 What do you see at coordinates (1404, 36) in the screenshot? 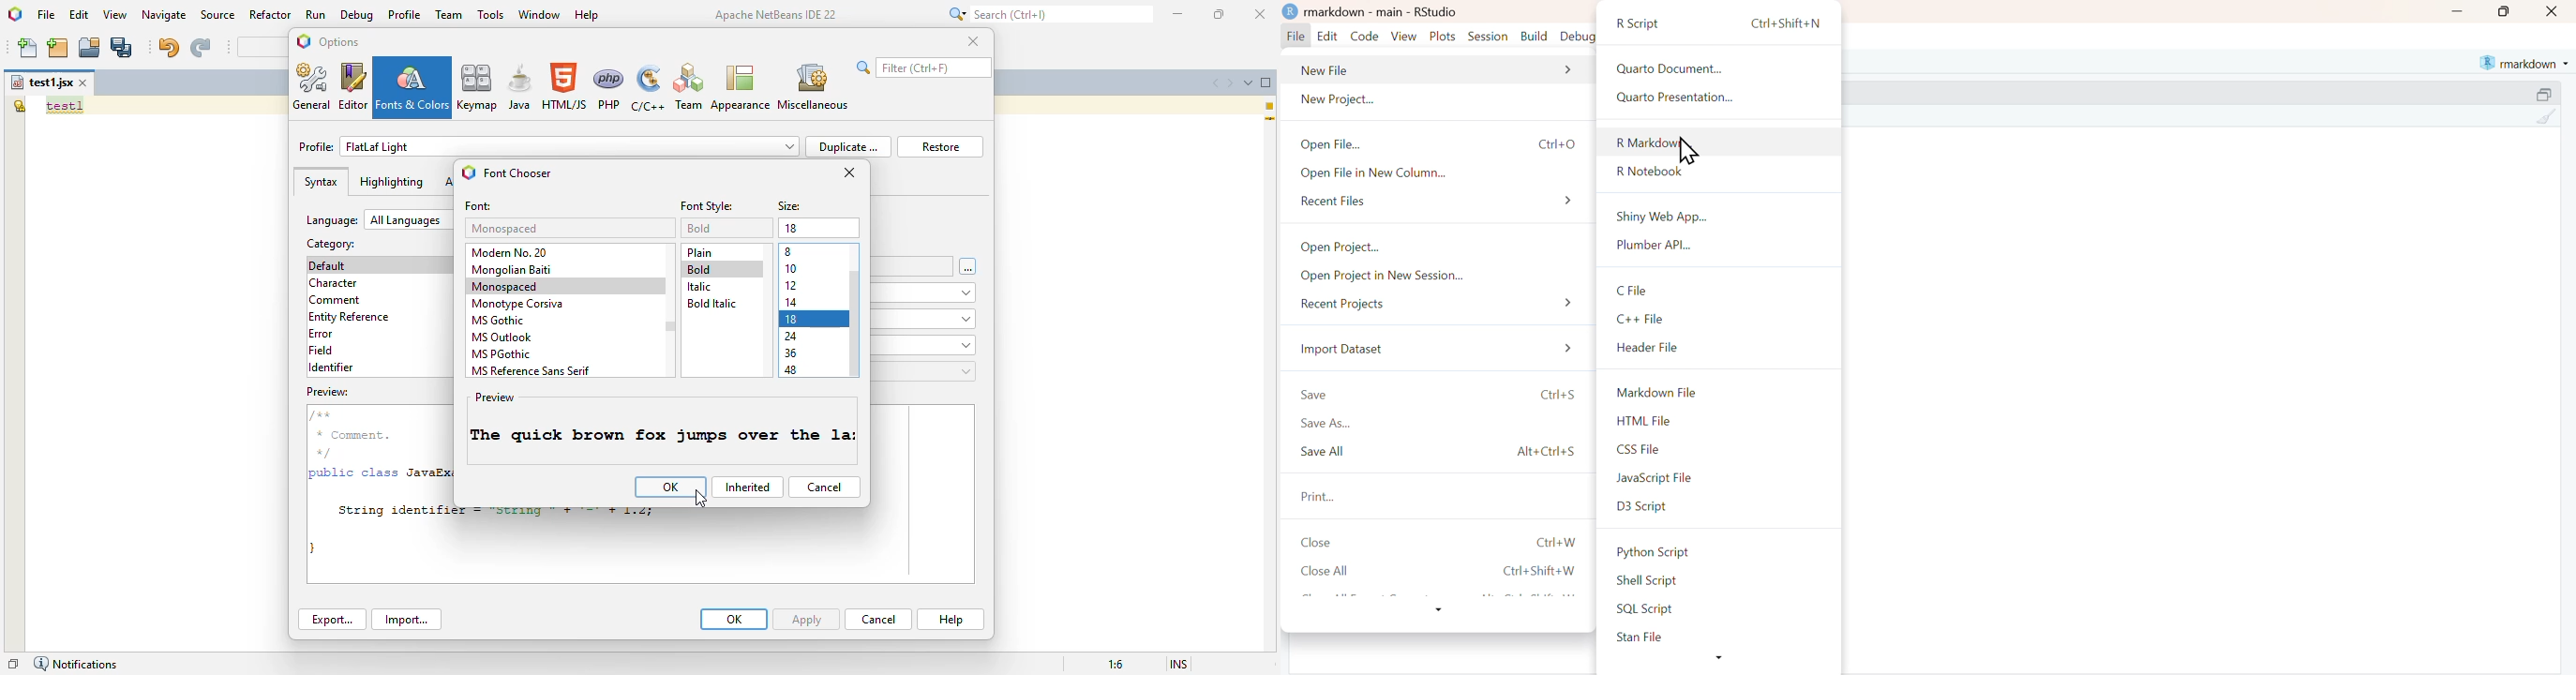
I see `View` at bounding box center [1404, 36].